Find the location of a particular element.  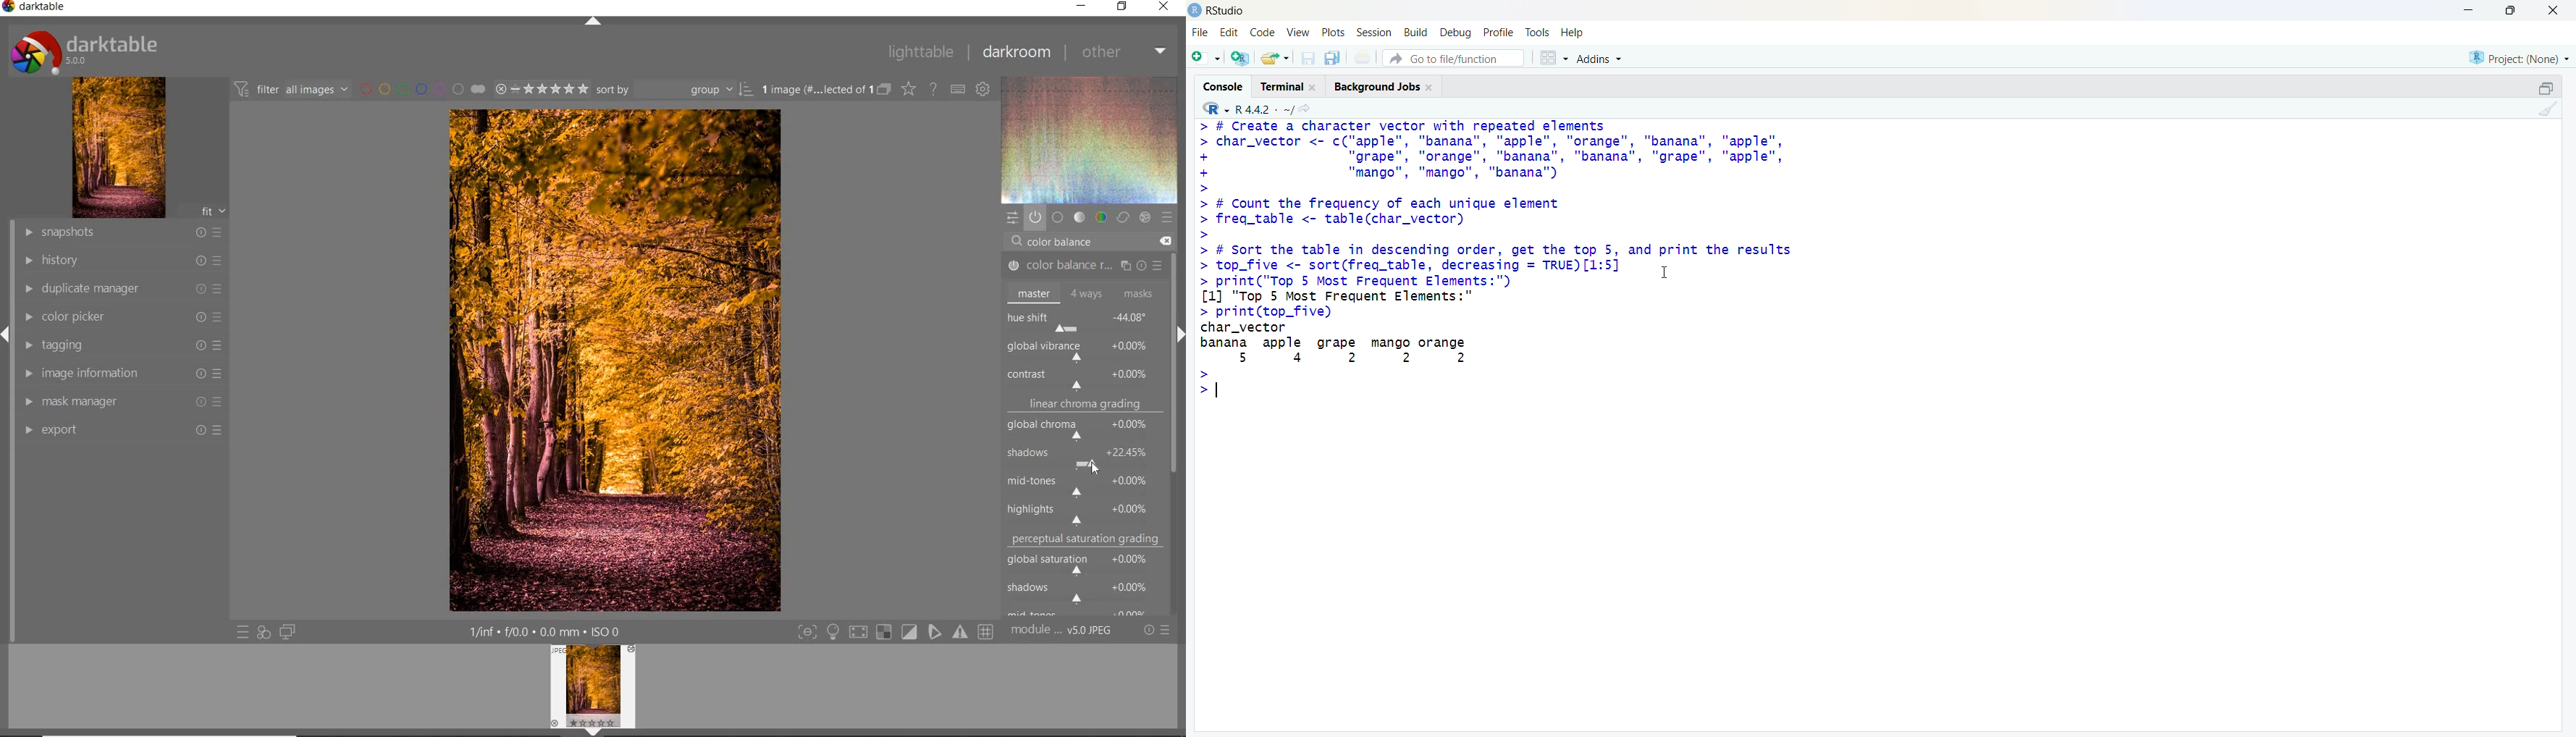

CURSOR POSITION is located at coordinates (1094, 467).